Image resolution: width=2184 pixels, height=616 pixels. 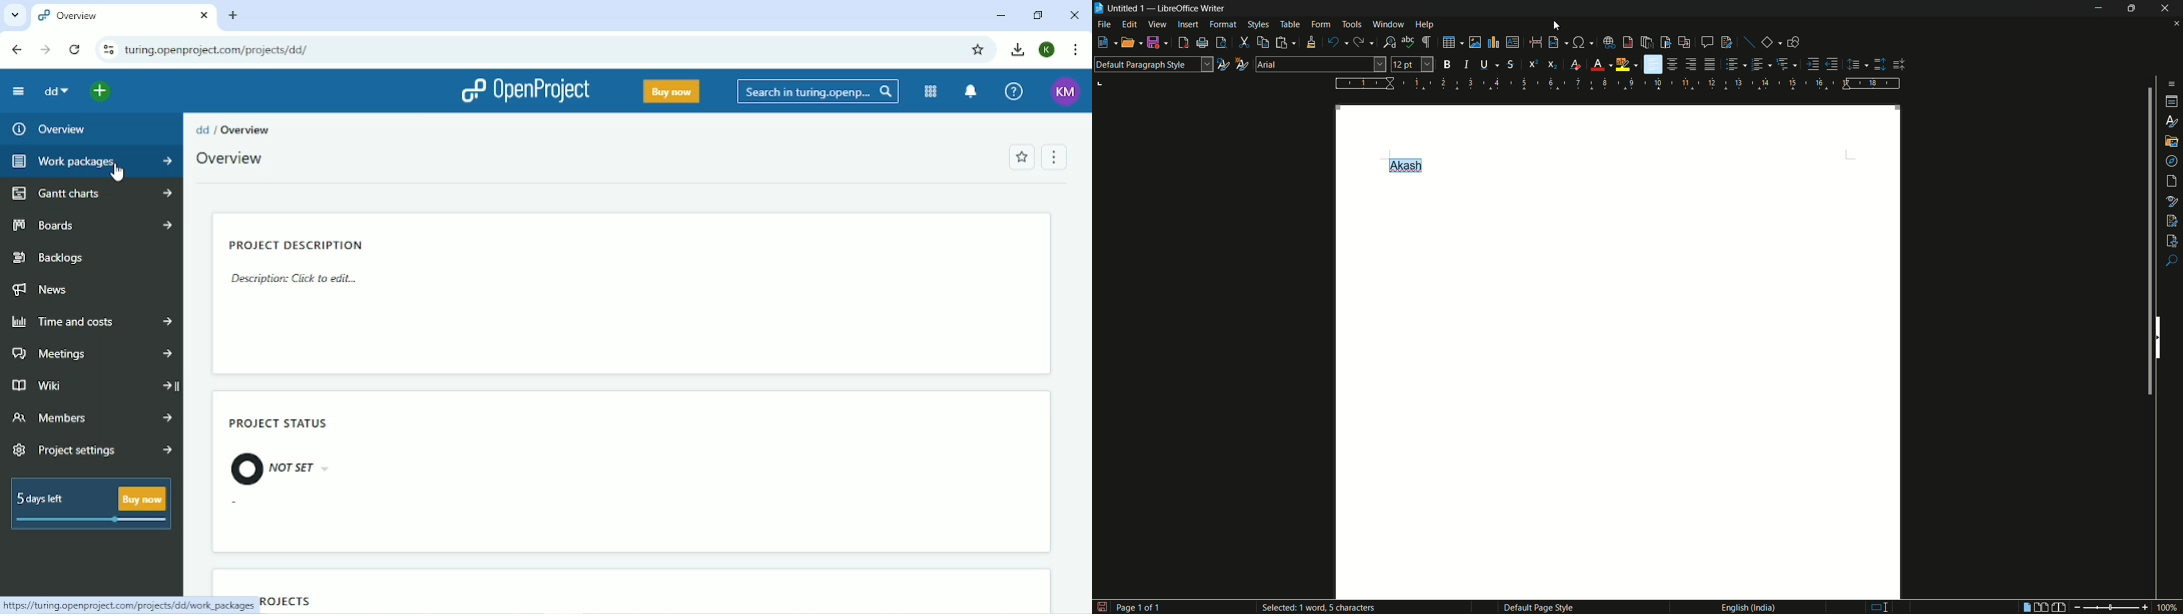 What do you see at coordinates (1674, 64) in the screenshot?
I see `align center` at bounding box center [1674, 64].